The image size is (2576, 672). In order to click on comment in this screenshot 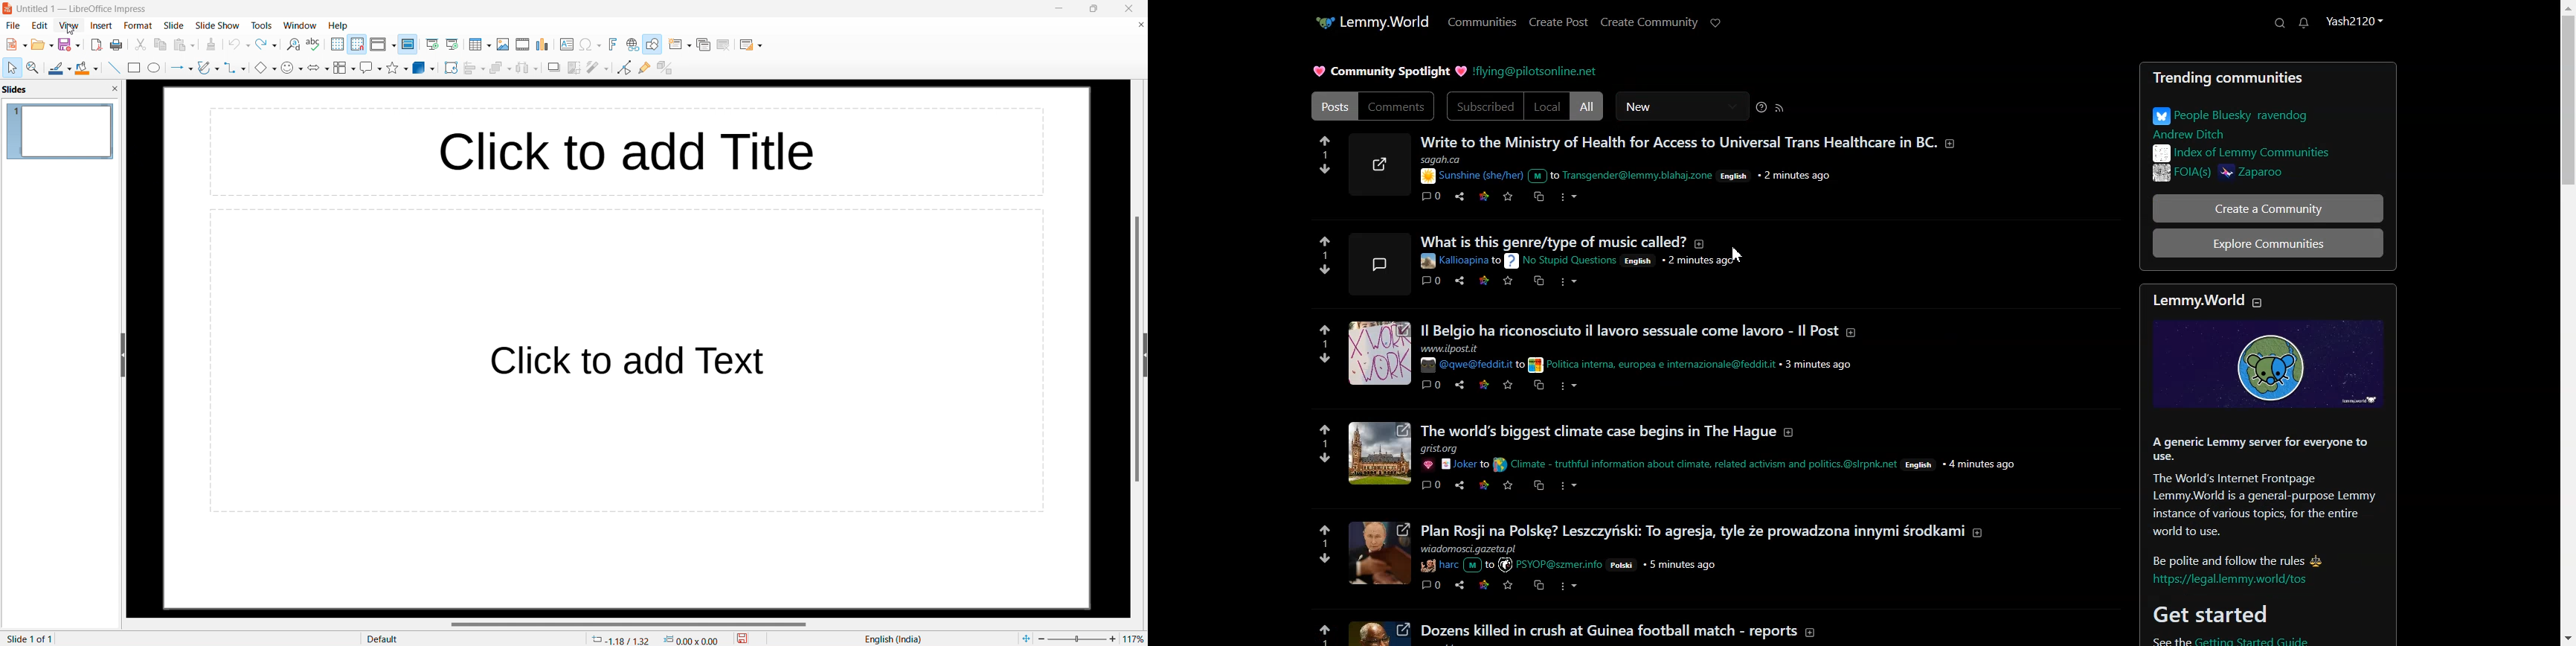, I will do `click(1431, 386)`.